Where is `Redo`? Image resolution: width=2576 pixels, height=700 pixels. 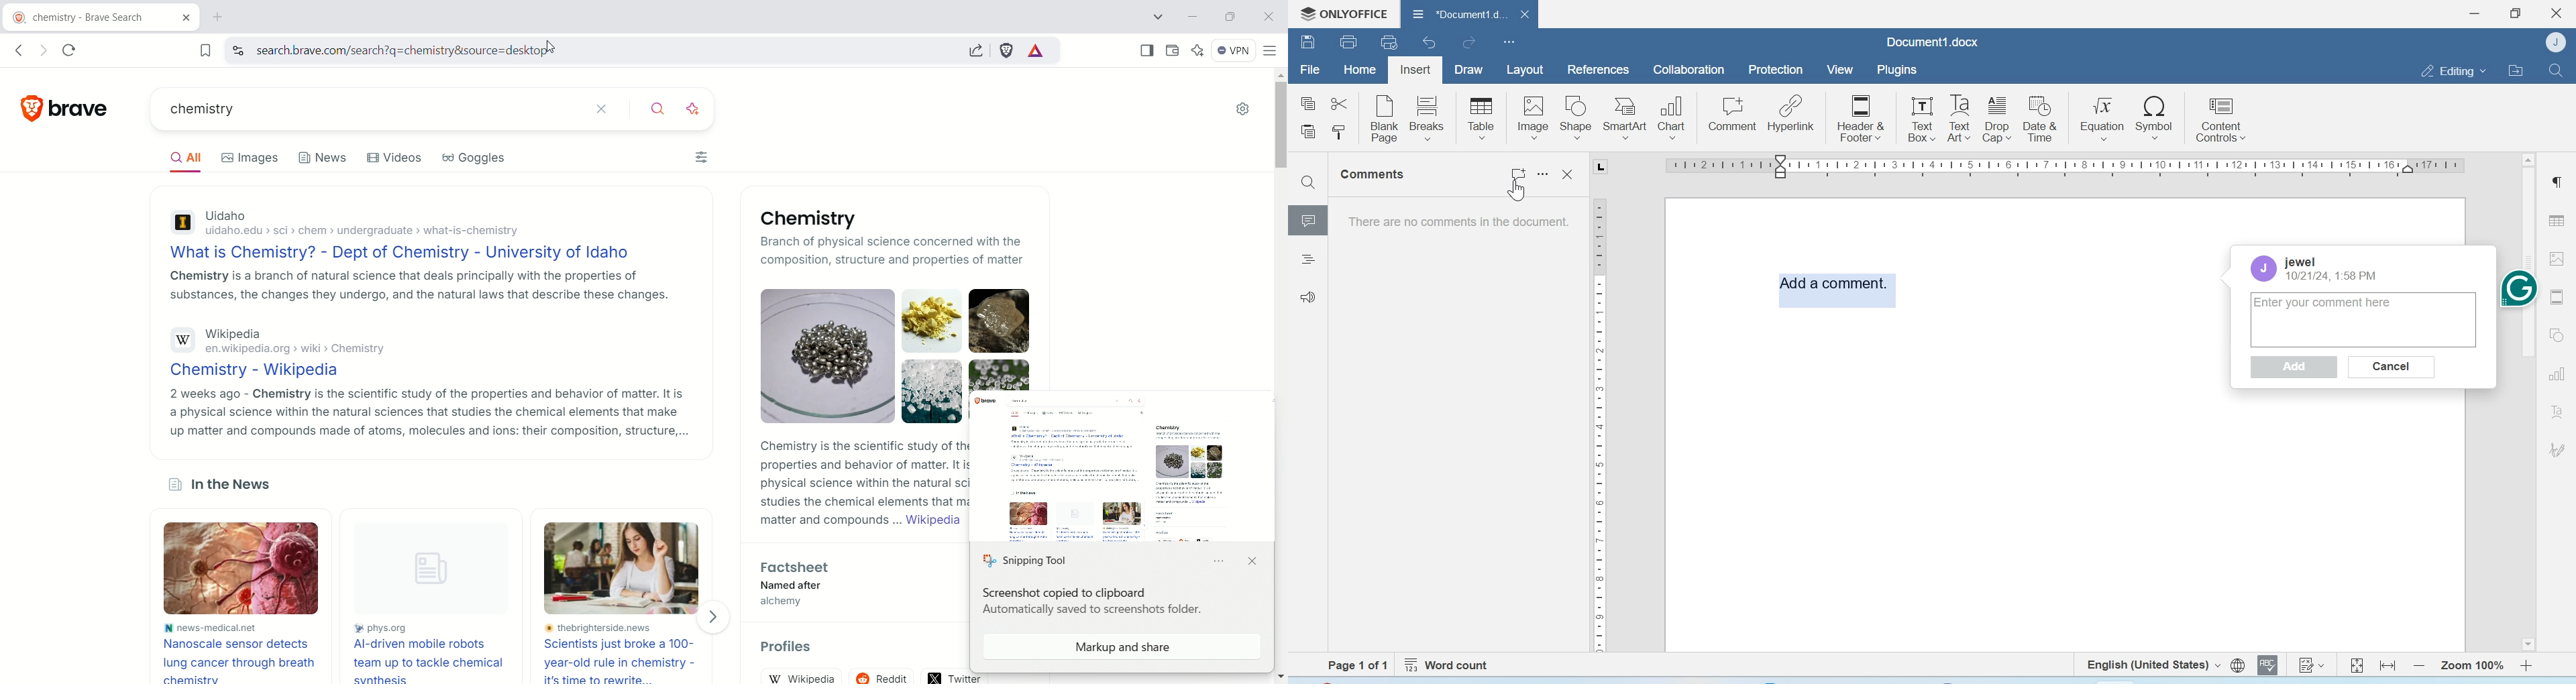
Redo is located at coordinates (1468, 42).